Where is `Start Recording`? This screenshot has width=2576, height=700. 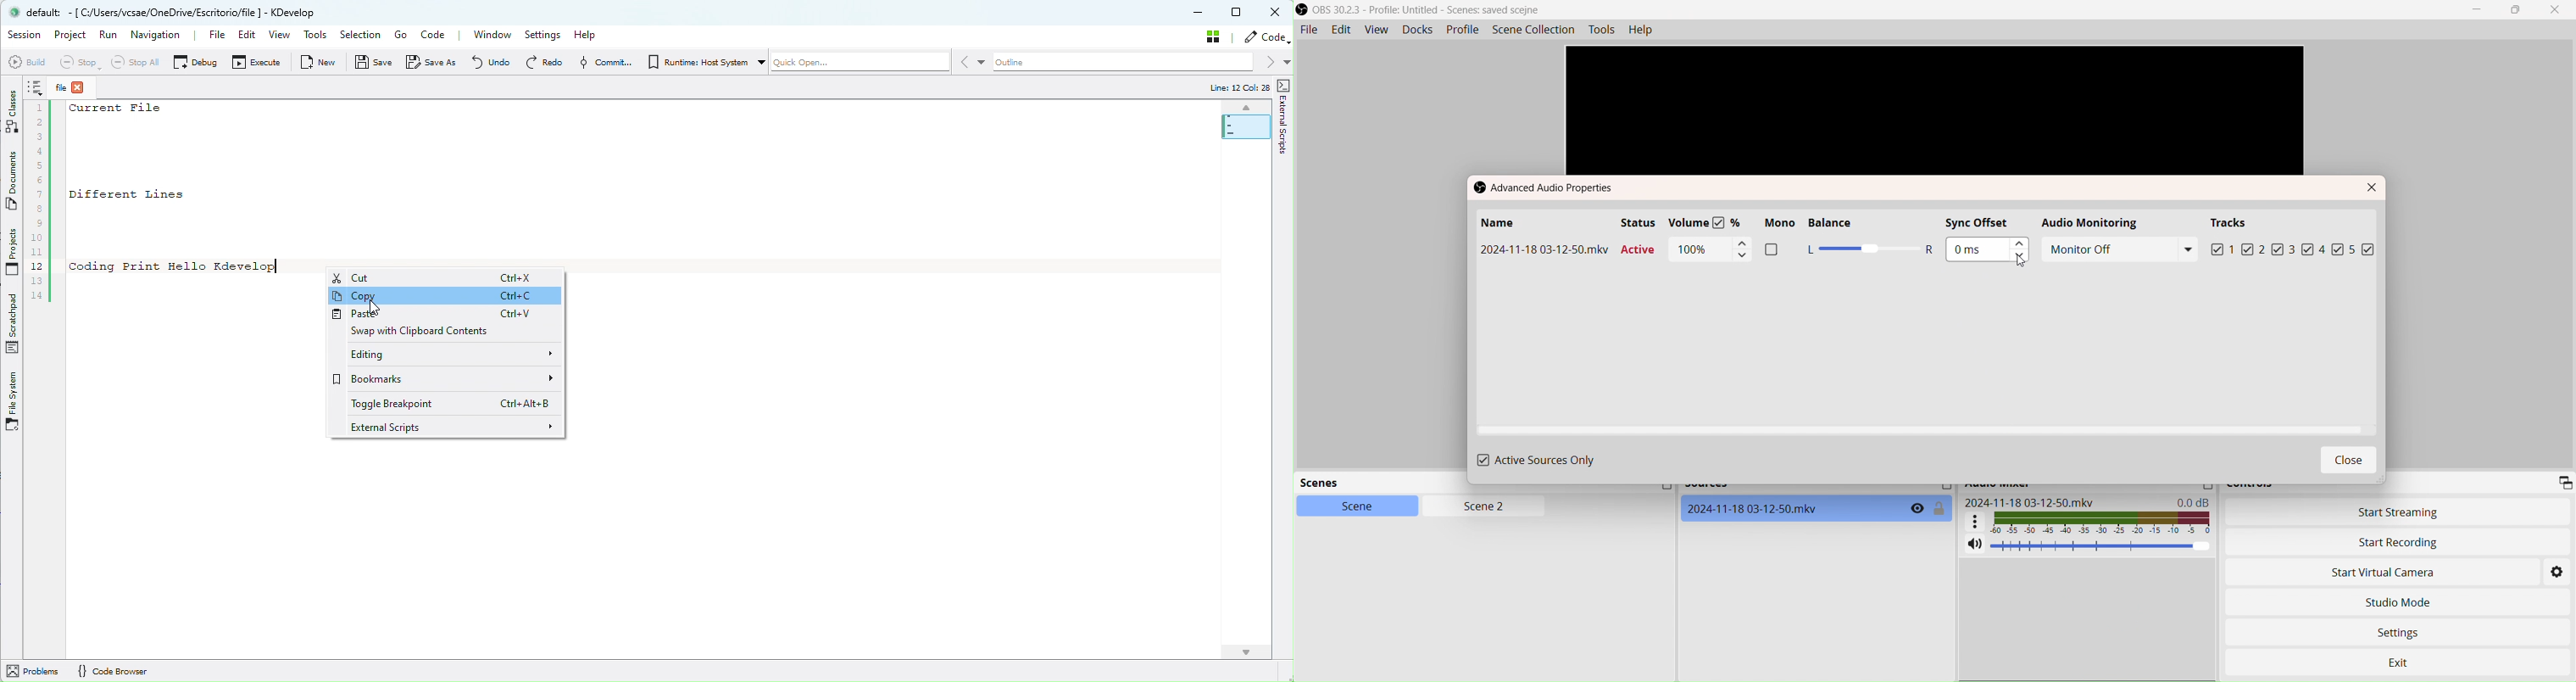 Start Recording is located at coordinates (2399, 542).